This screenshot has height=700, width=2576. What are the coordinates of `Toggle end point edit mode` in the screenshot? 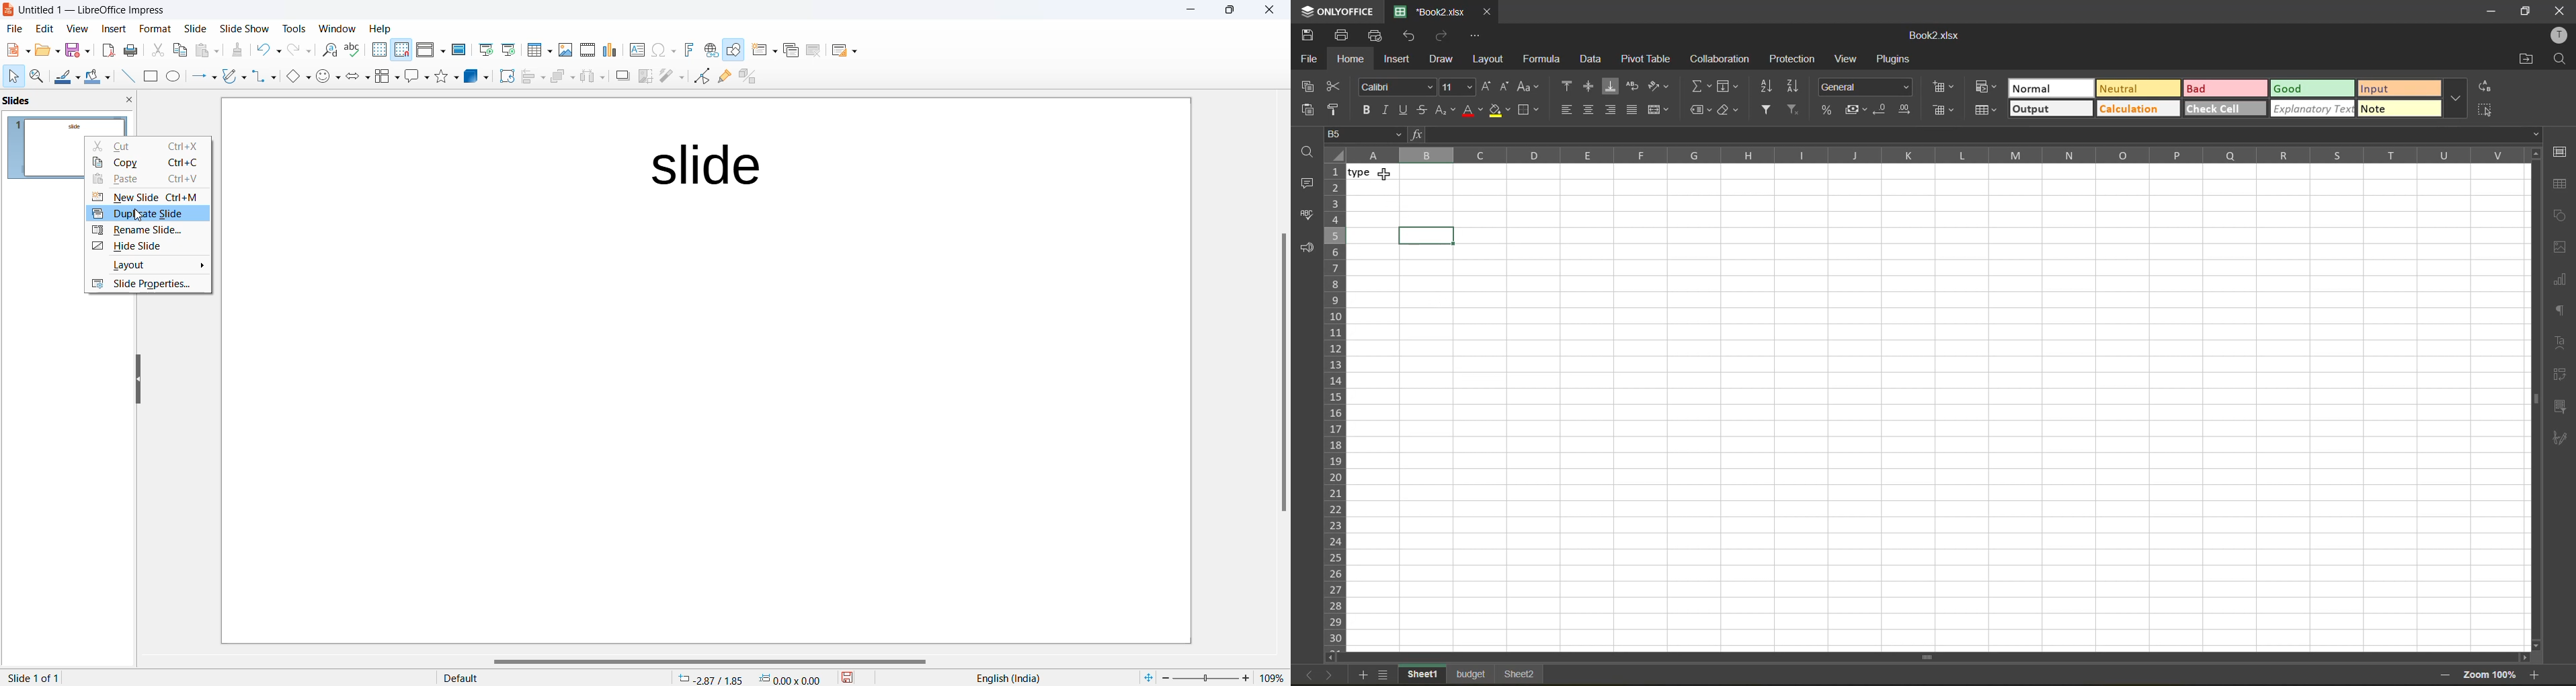 It's located at (700, 77).